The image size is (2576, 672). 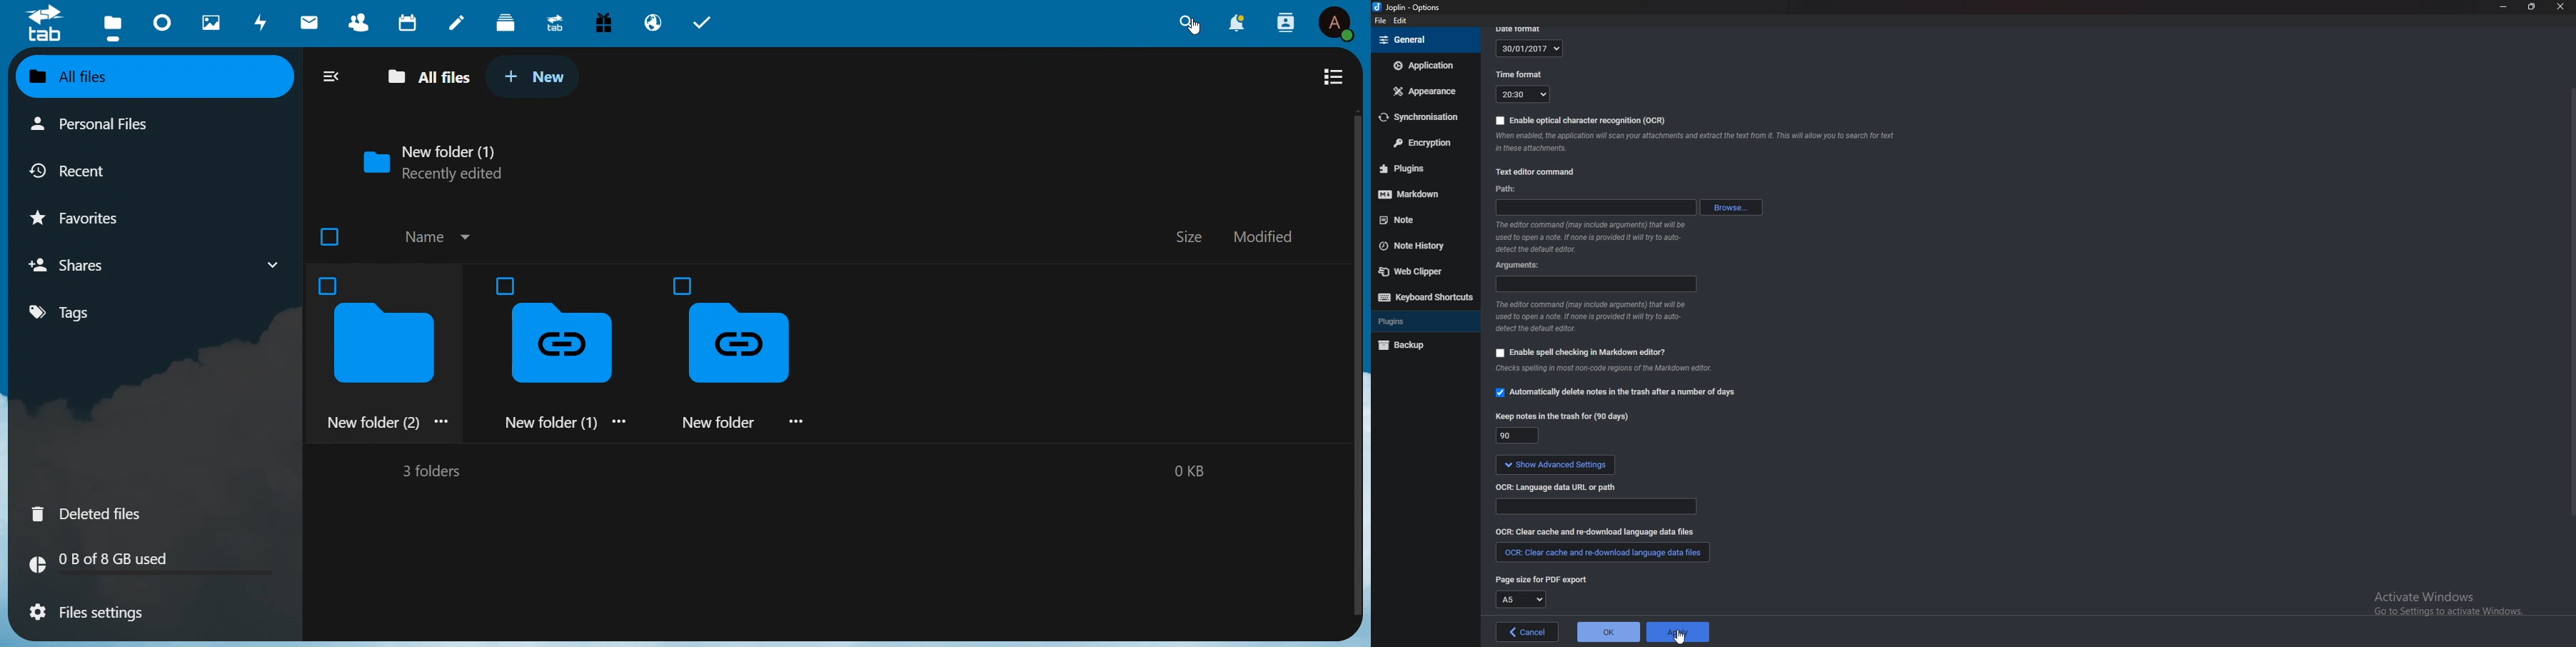 What do you see at coordinates (334, 78) in the screenshot?
I see `collapse` at bounding box center [334, 78].